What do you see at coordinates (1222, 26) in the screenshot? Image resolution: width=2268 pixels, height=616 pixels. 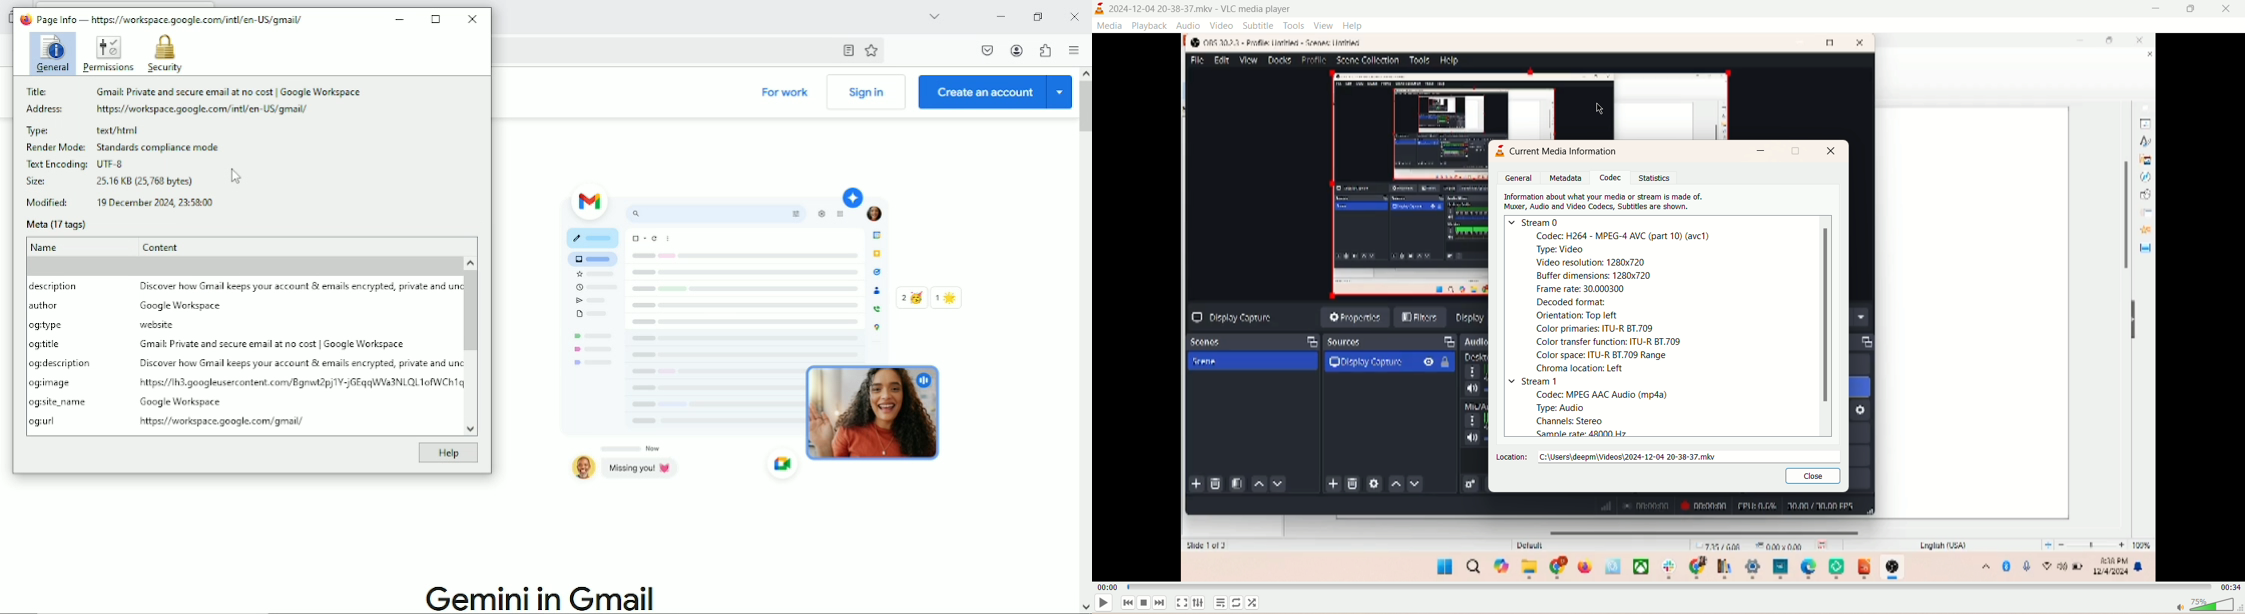 I see `video` at bounding box center [1222, 26].